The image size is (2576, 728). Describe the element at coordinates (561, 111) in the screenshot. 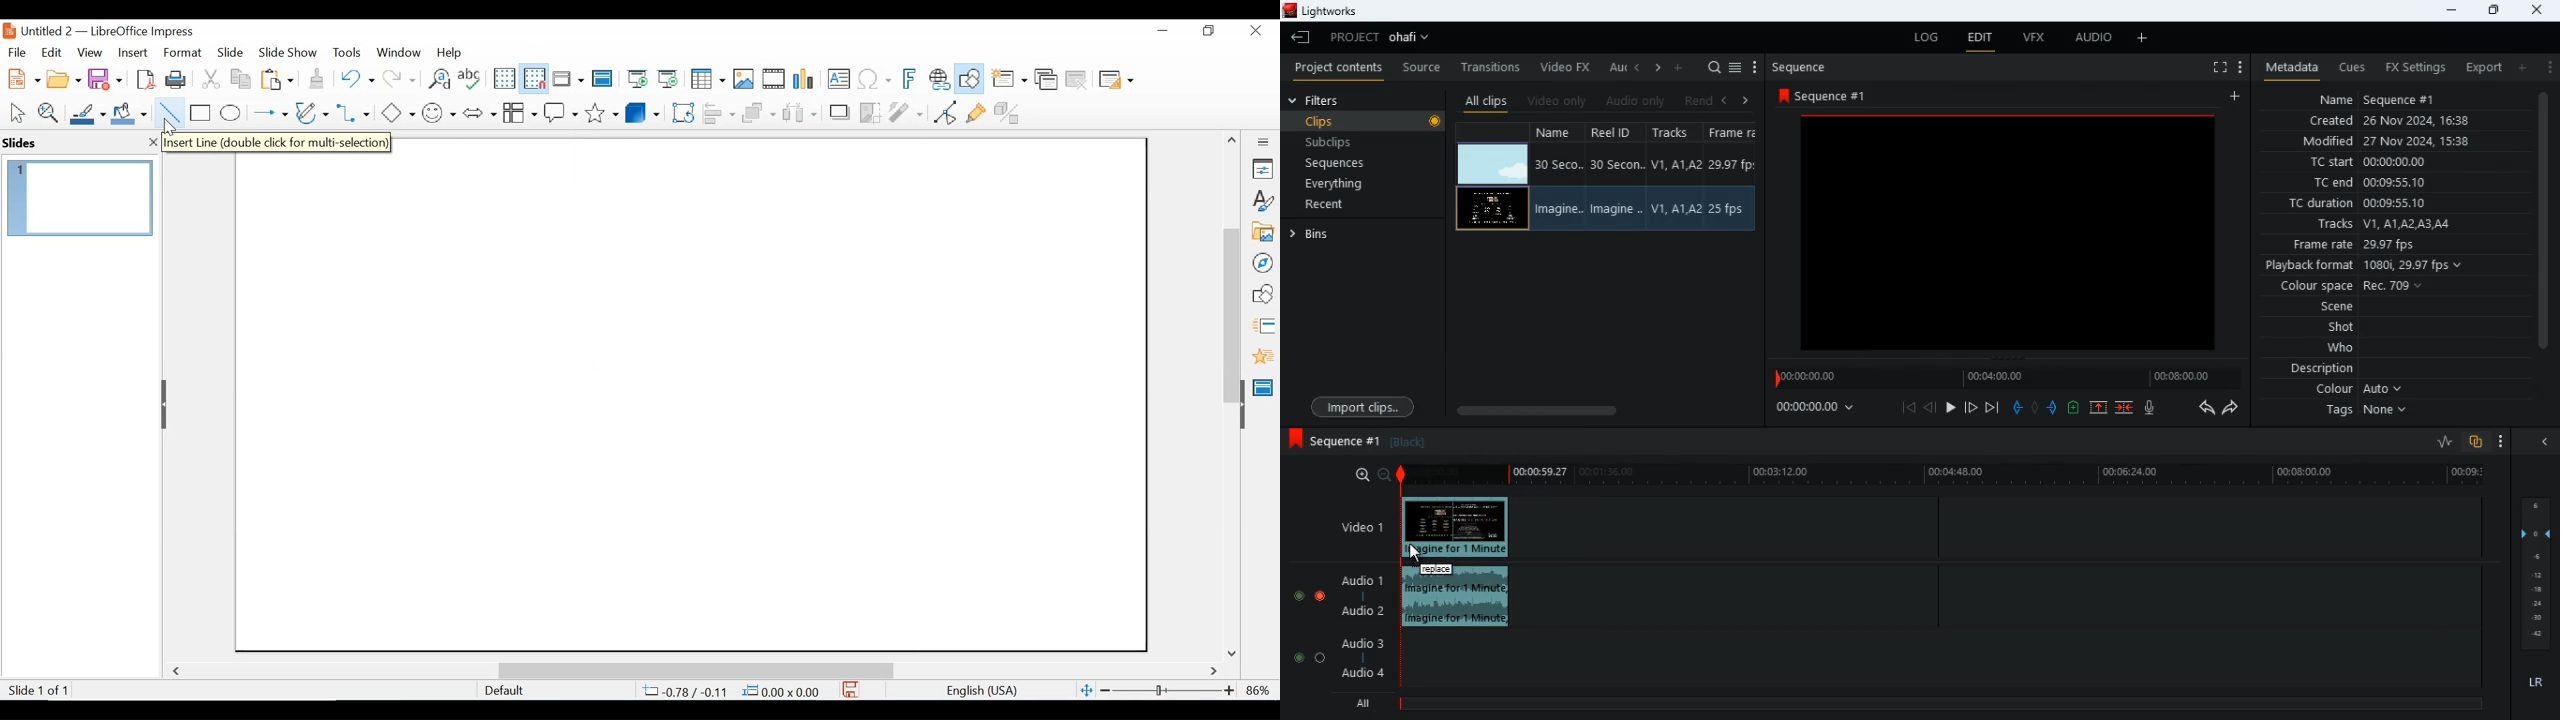

I see `Callout` at that location.